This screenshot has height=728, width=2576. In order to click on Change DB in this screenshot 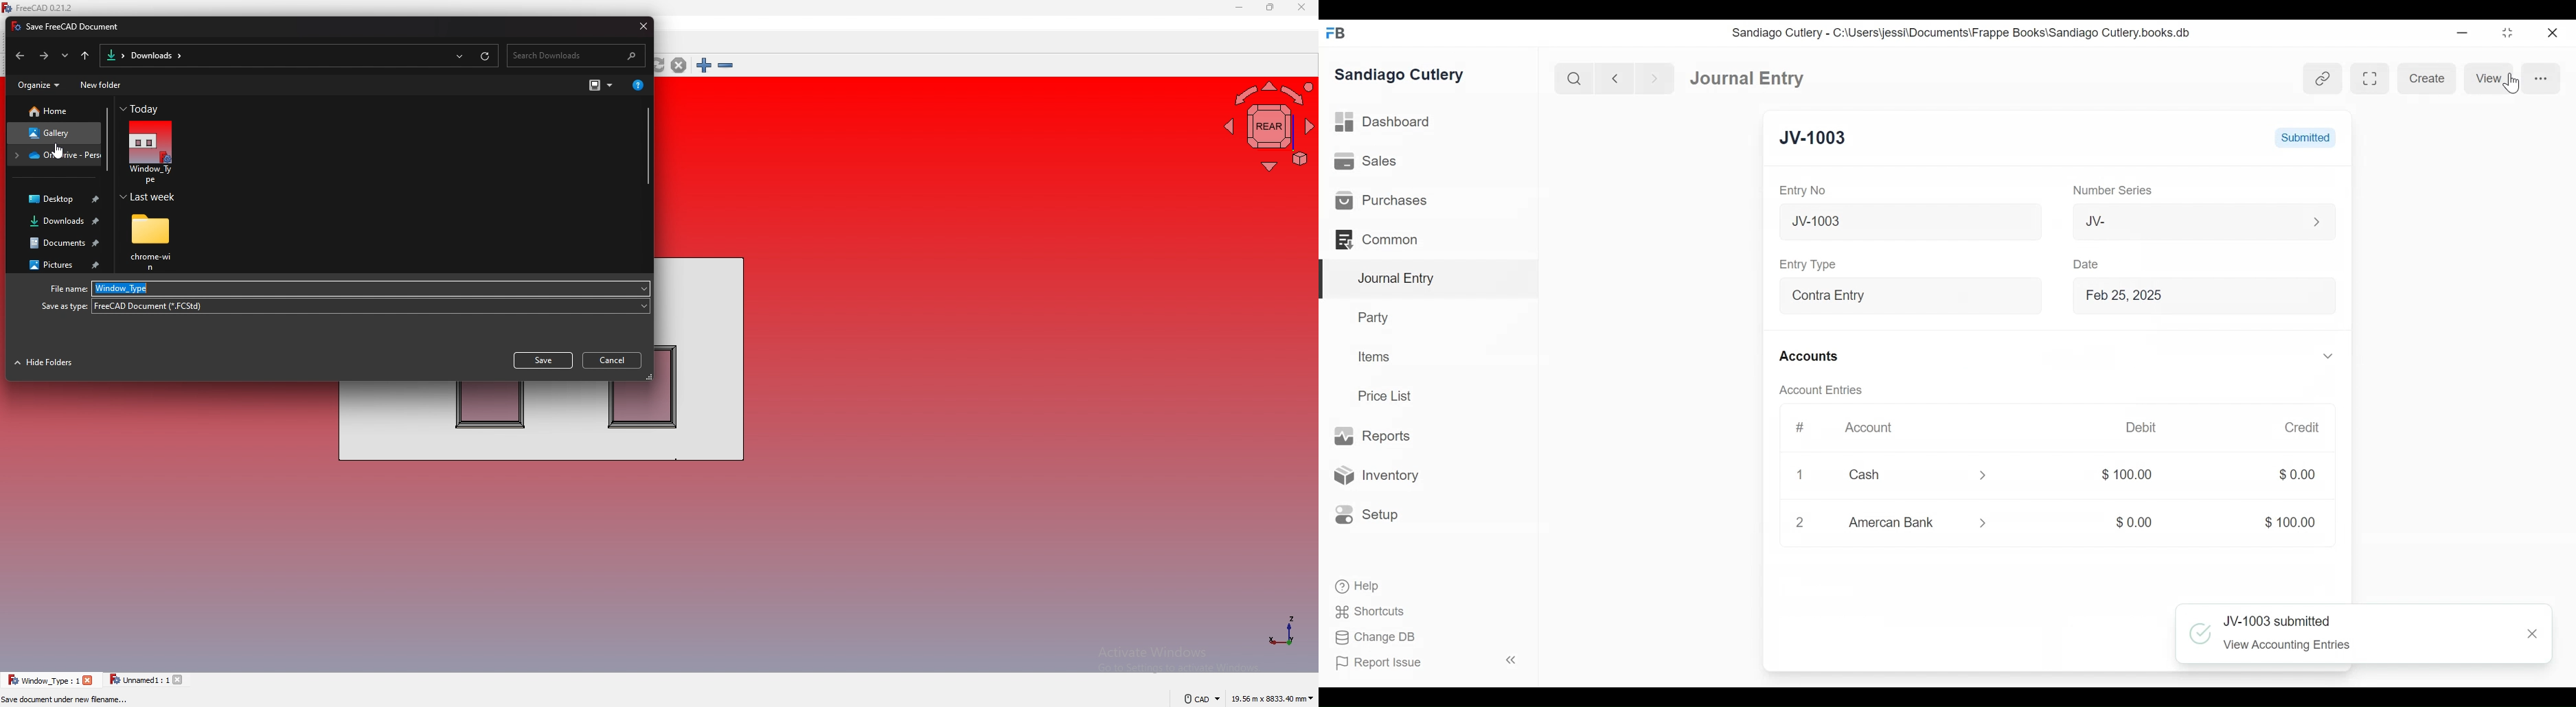, I will do `click(1371, 637)`.